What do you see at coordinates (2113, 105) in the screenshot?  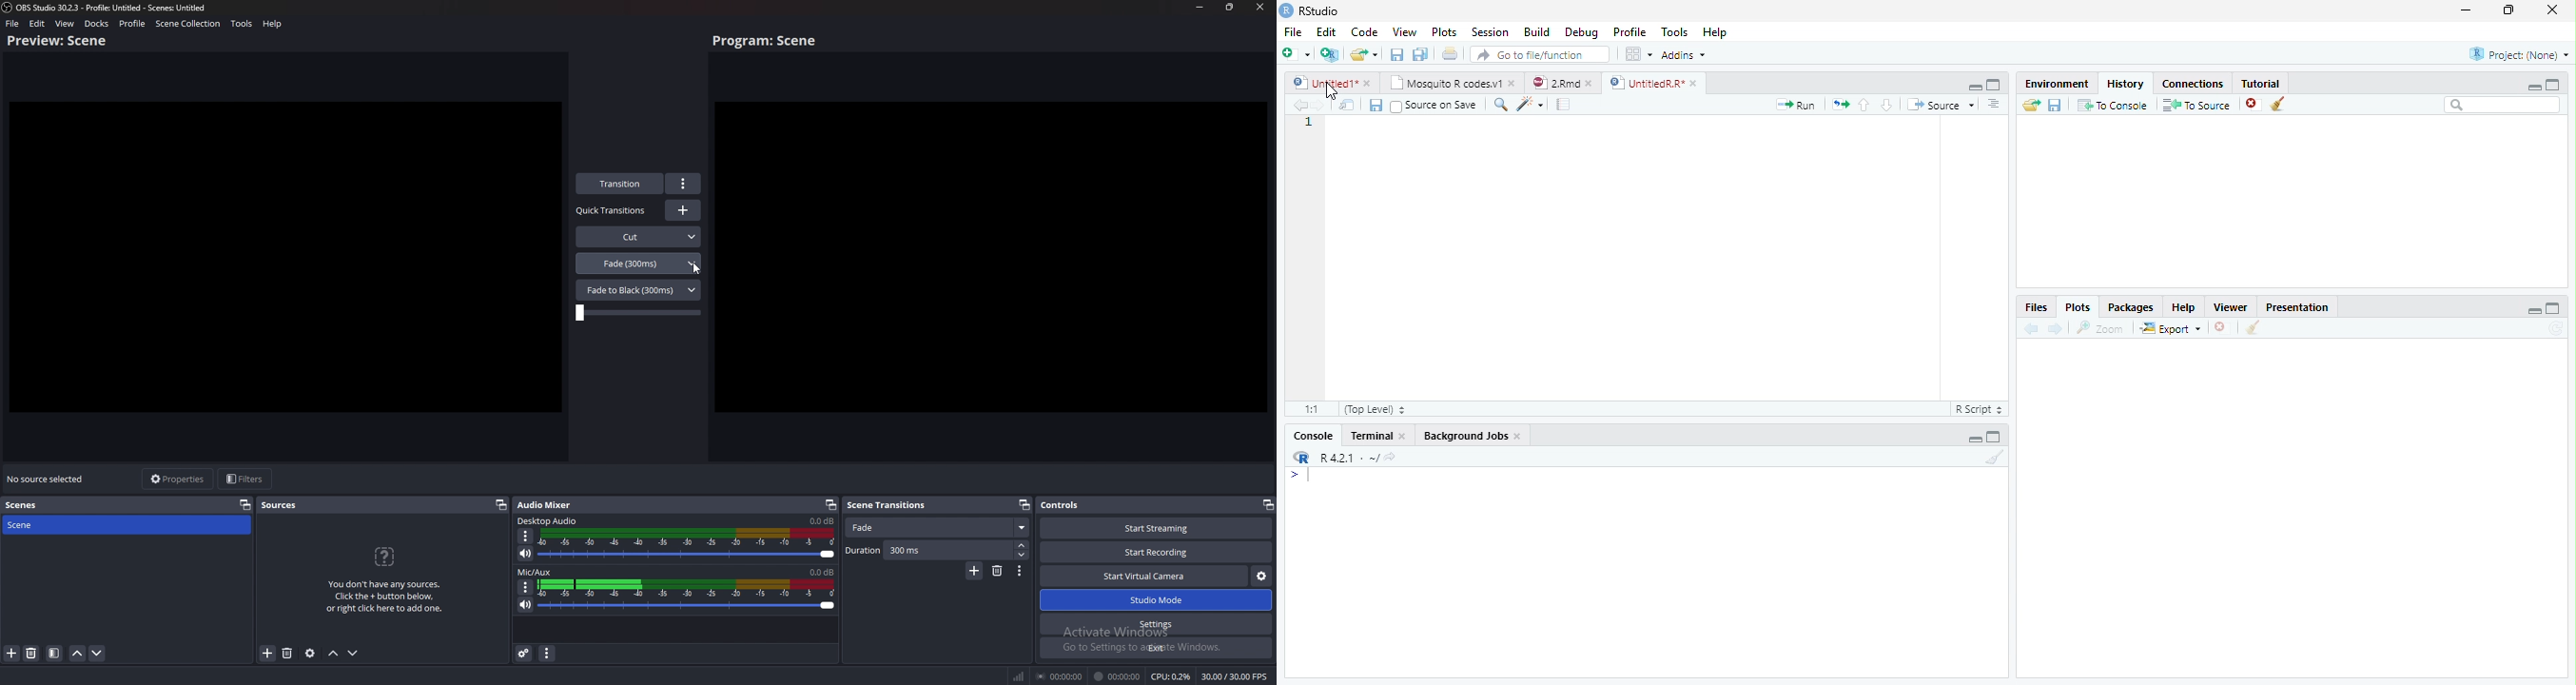 I see `To Console` at bounding box center [2113, 105].